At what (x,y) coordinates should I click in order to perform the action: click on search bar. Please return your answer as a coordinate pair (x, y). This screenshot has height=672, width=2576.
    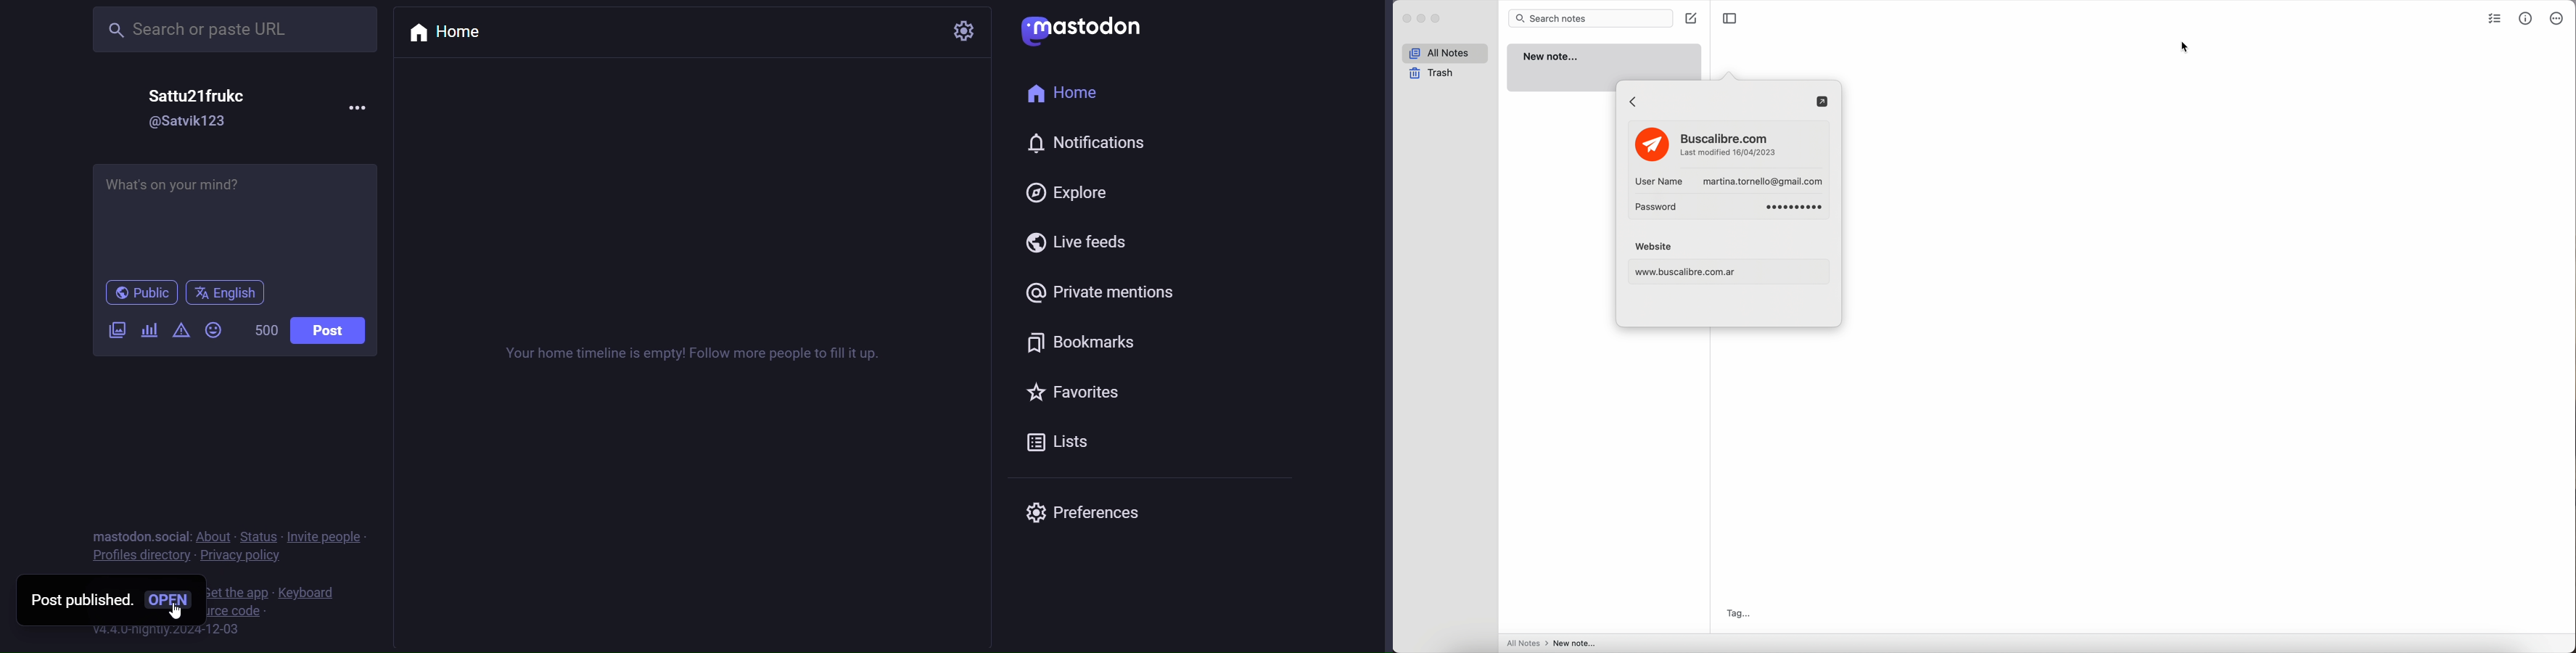
    Looking at the image, I should click on (1714, 102).